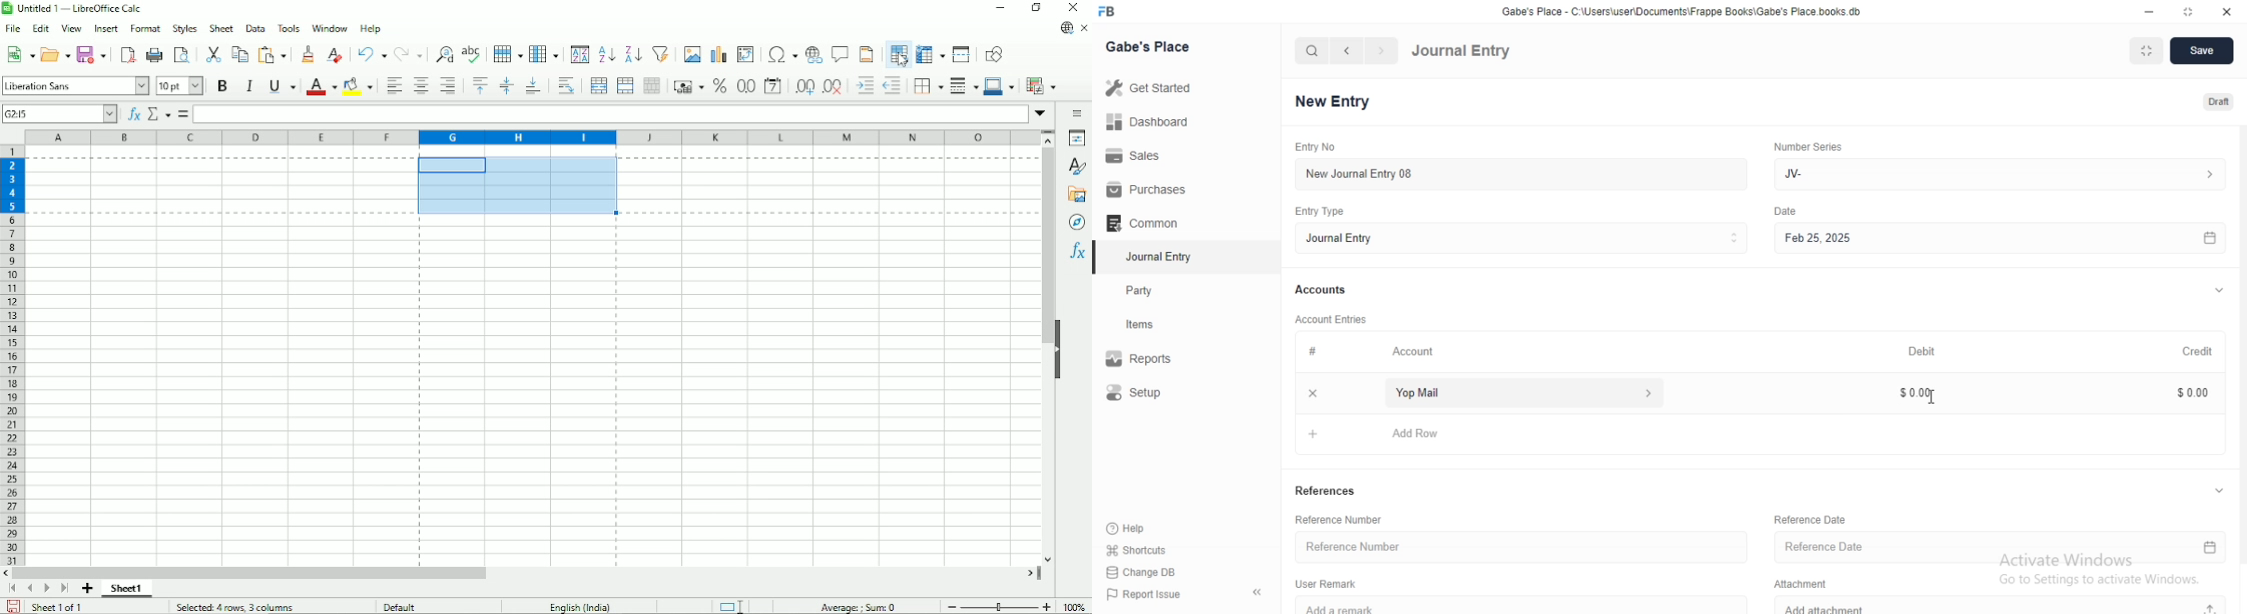 The height and width of the screenshot is (616, 2268). What do you see at coordinates (2219, 292) in the screenshot?
I see `expand/collapse` at bounding box center [2219, 292].